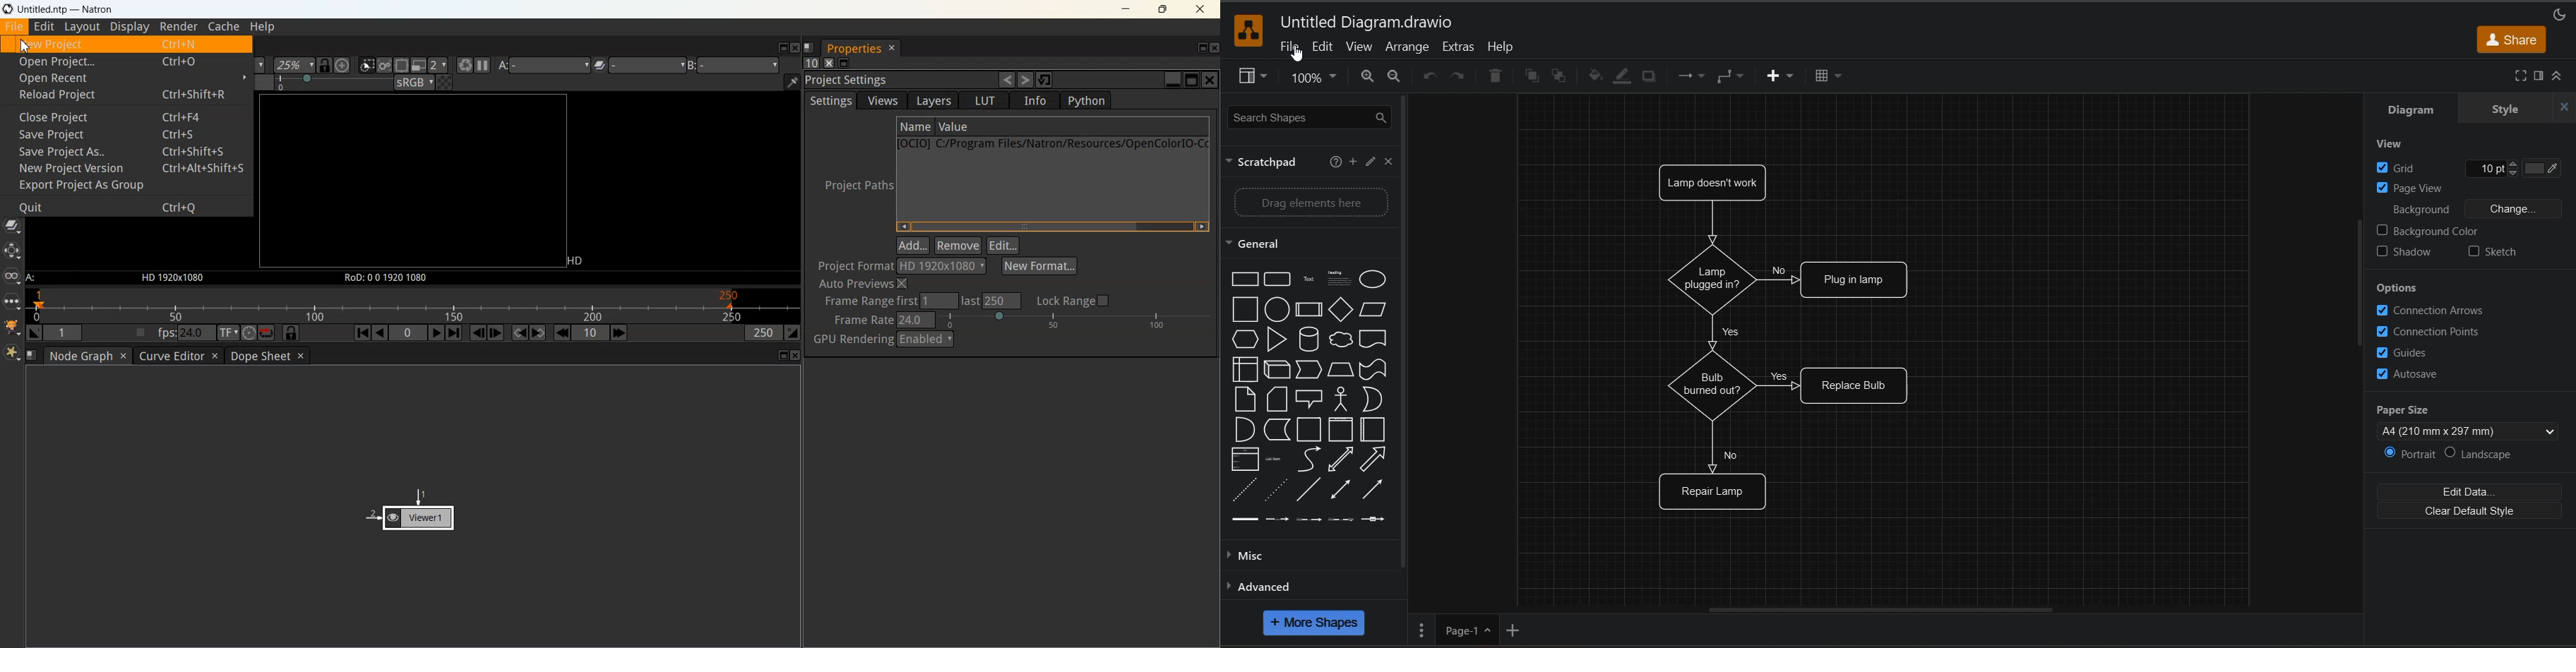 The image size is (2576, 672). Describe the element at coordinates (1025, 79) in the screenshot. I see `Redo` at that location.